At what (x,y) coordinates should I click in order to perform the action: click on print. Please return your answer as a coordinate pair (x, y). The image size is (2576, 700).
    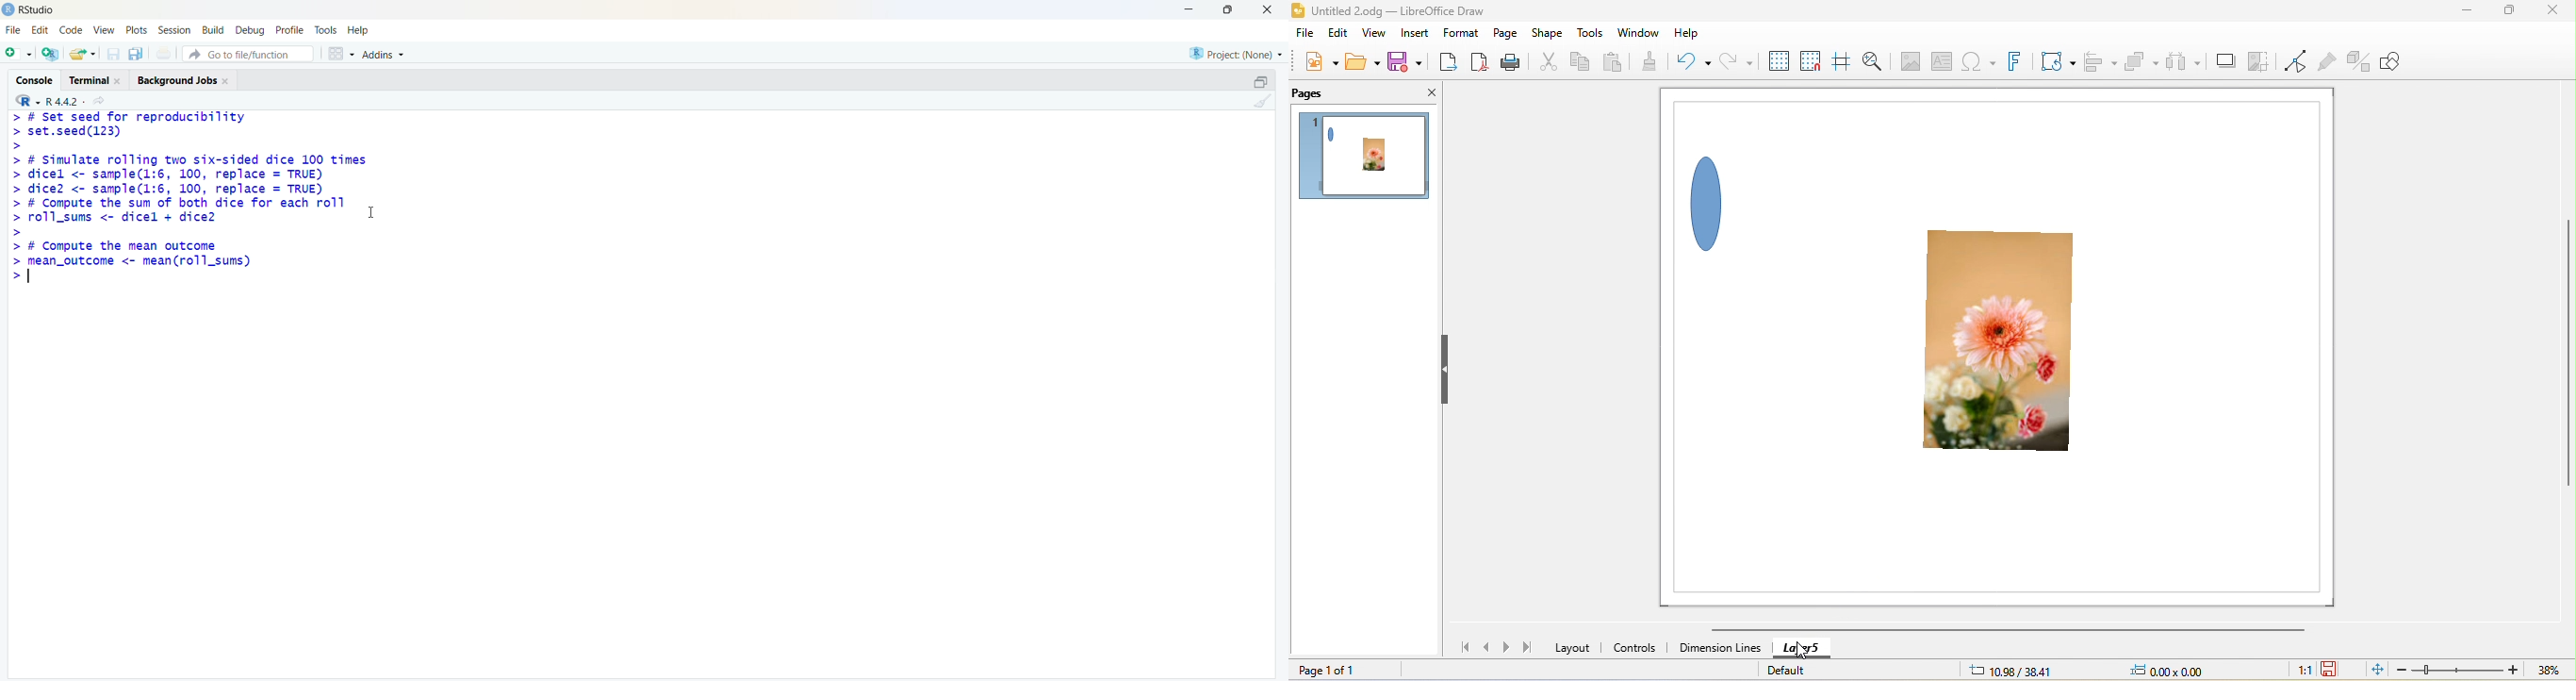
    Looking at the image, I should click on (164, 53).